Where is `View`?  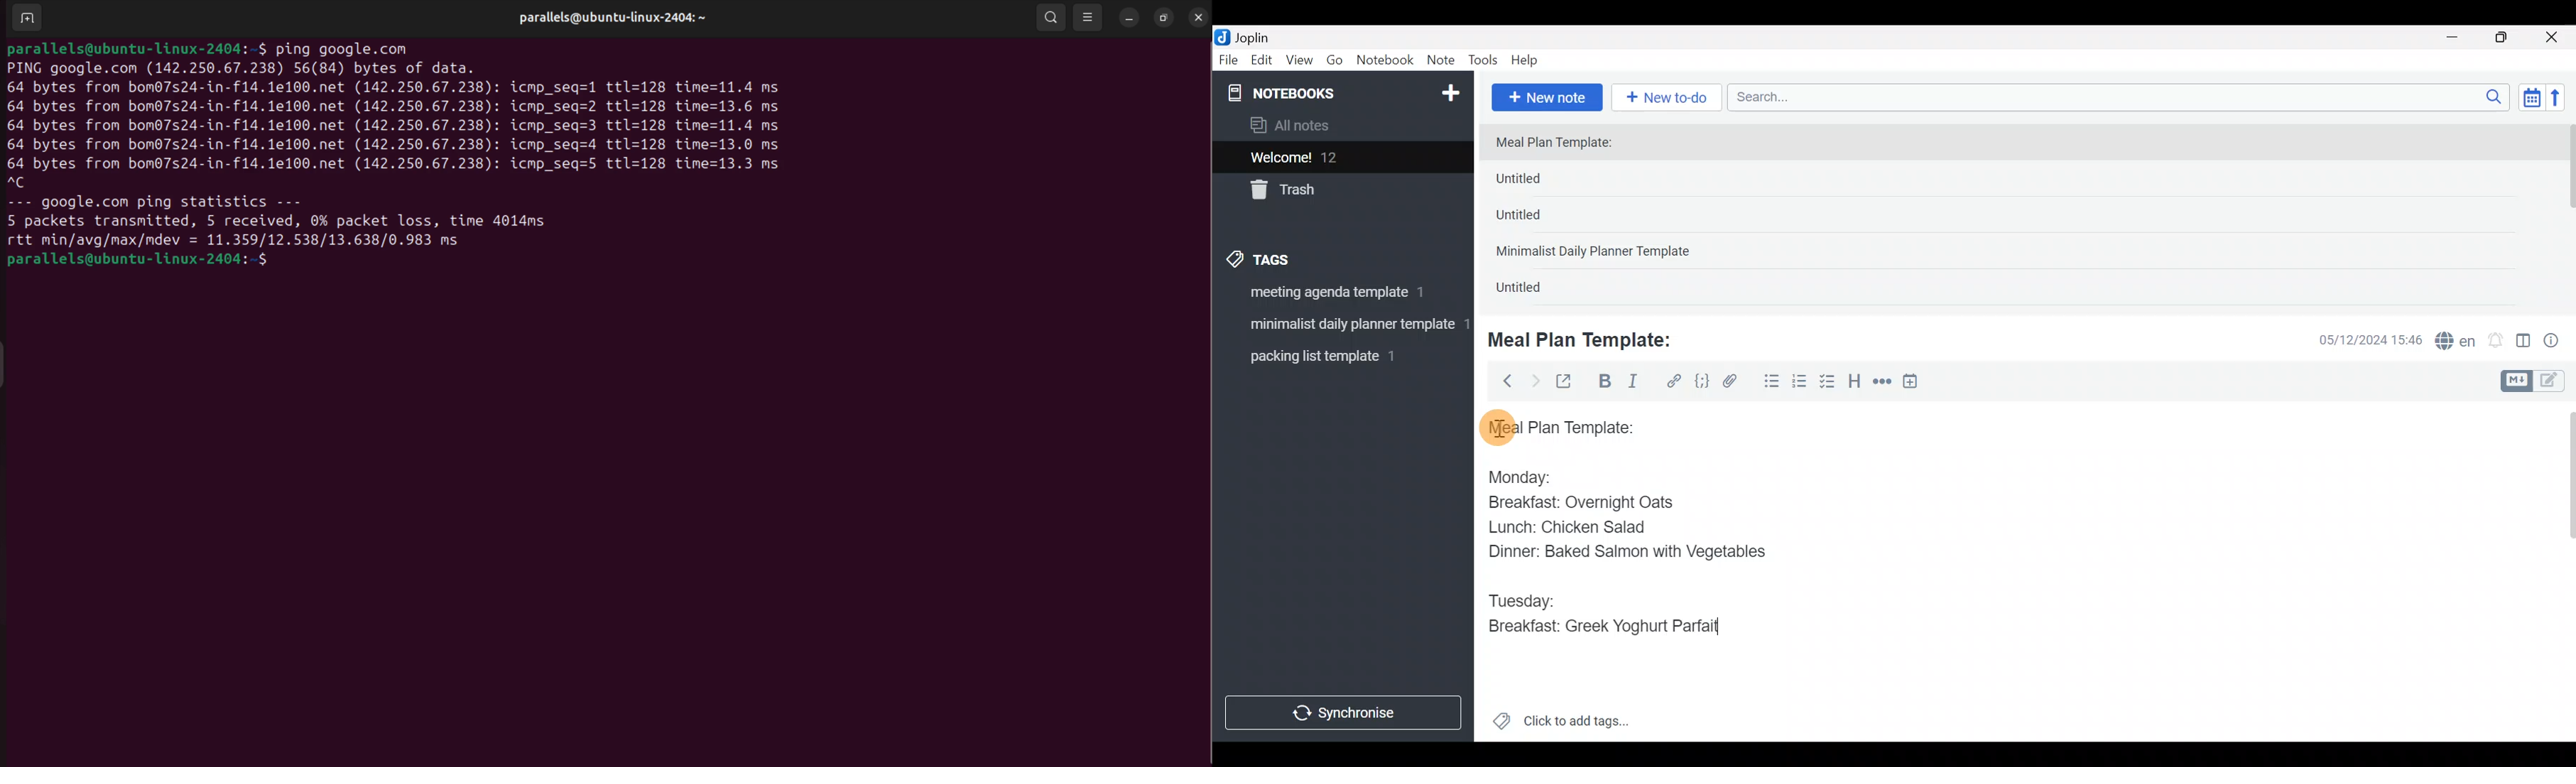 View is located at coordinates (1299, 62).